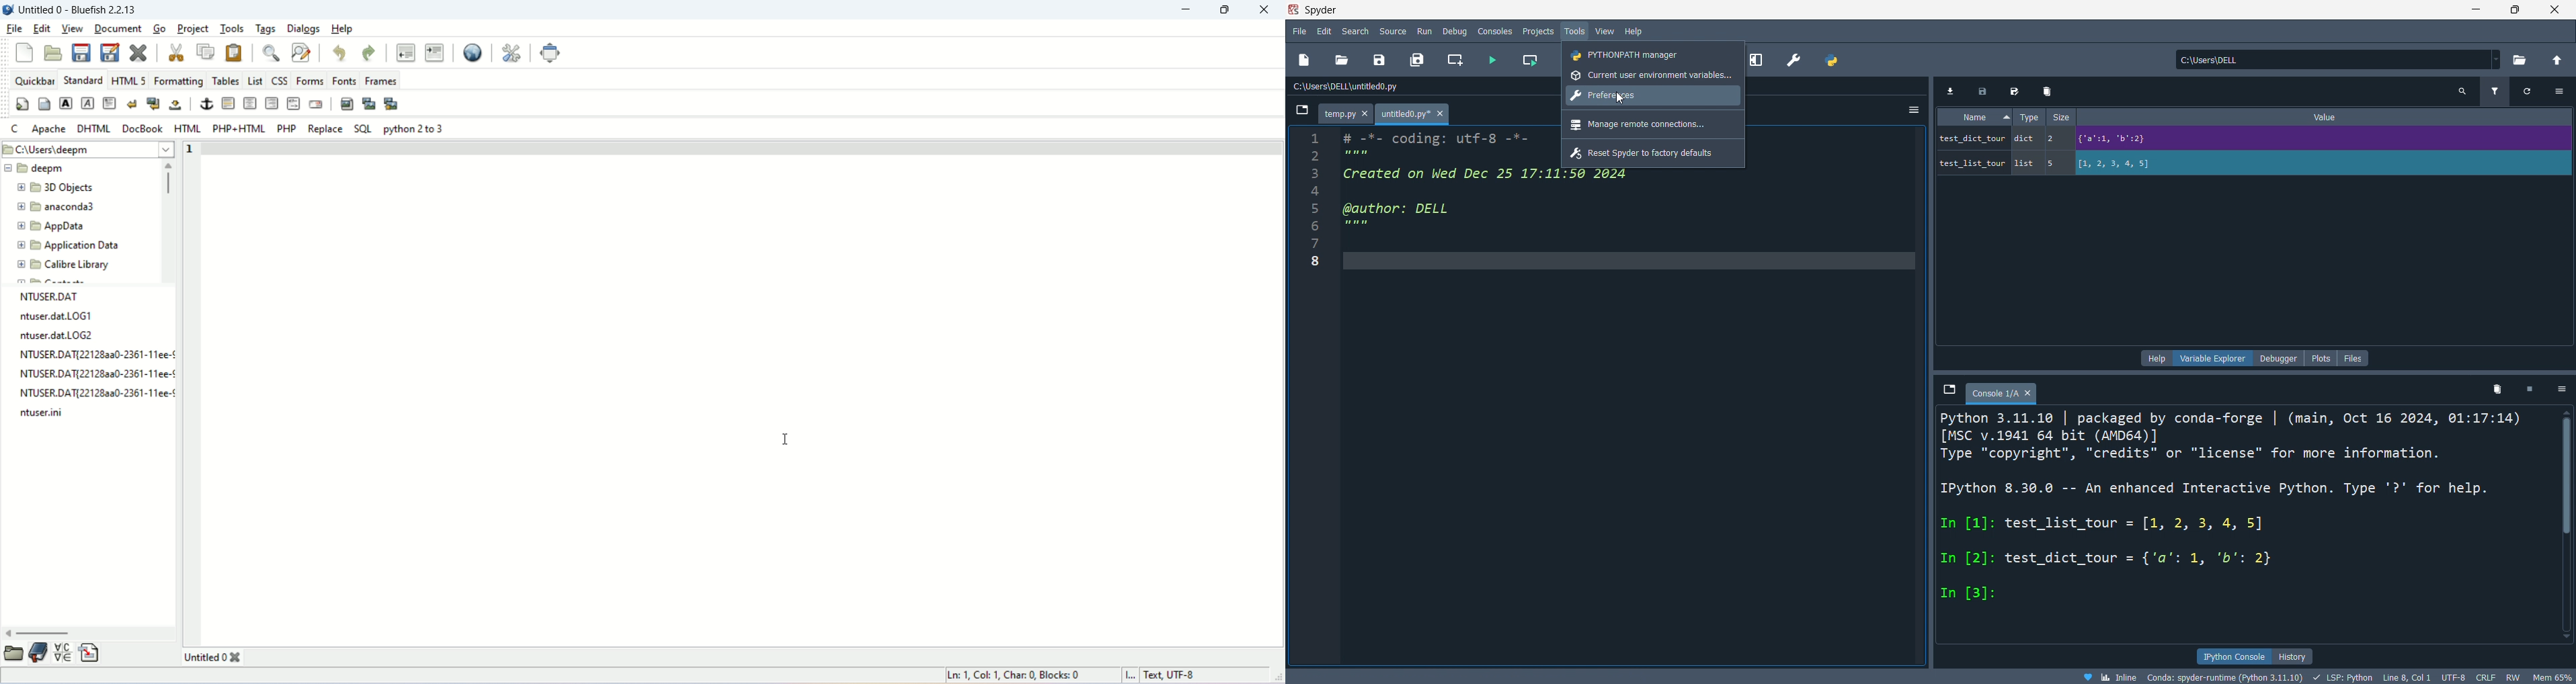 This screenshot has height=700, width=2576. Describe the element at coordinates (2497, 389) in the screenshot. I see `delete variables` at that location.